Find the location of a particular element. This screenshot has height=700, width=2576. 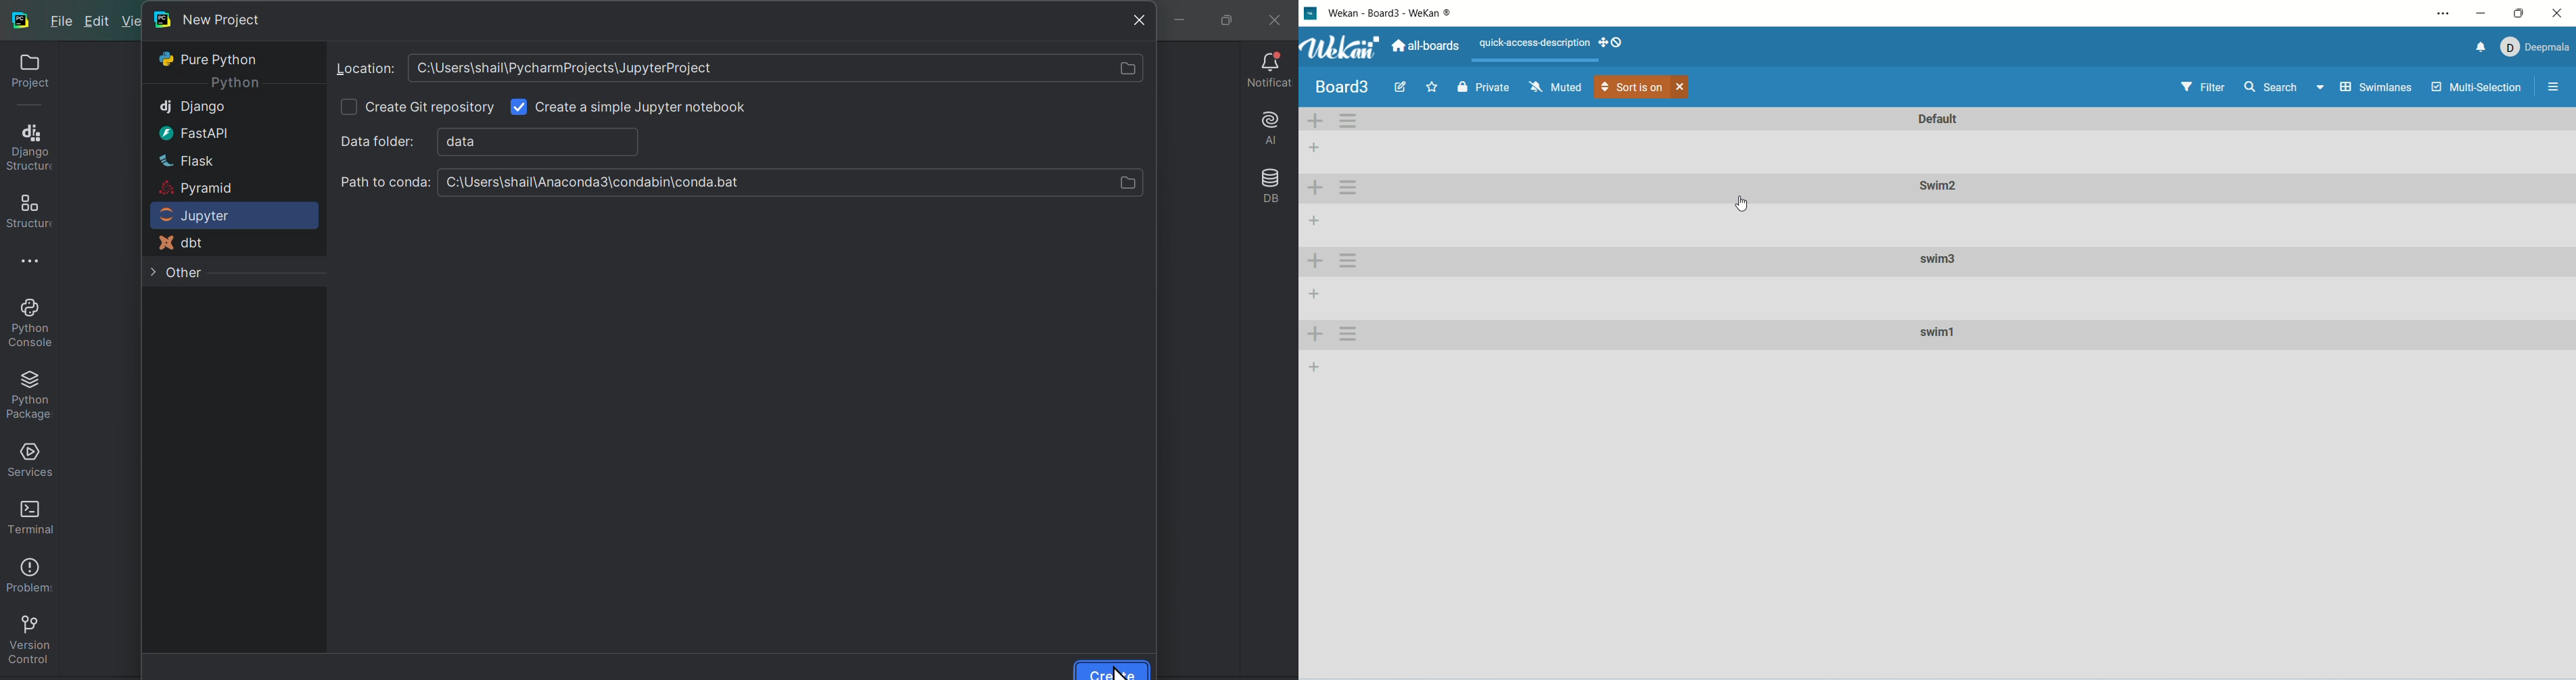

favorite is located at coordinates (1433, 86).